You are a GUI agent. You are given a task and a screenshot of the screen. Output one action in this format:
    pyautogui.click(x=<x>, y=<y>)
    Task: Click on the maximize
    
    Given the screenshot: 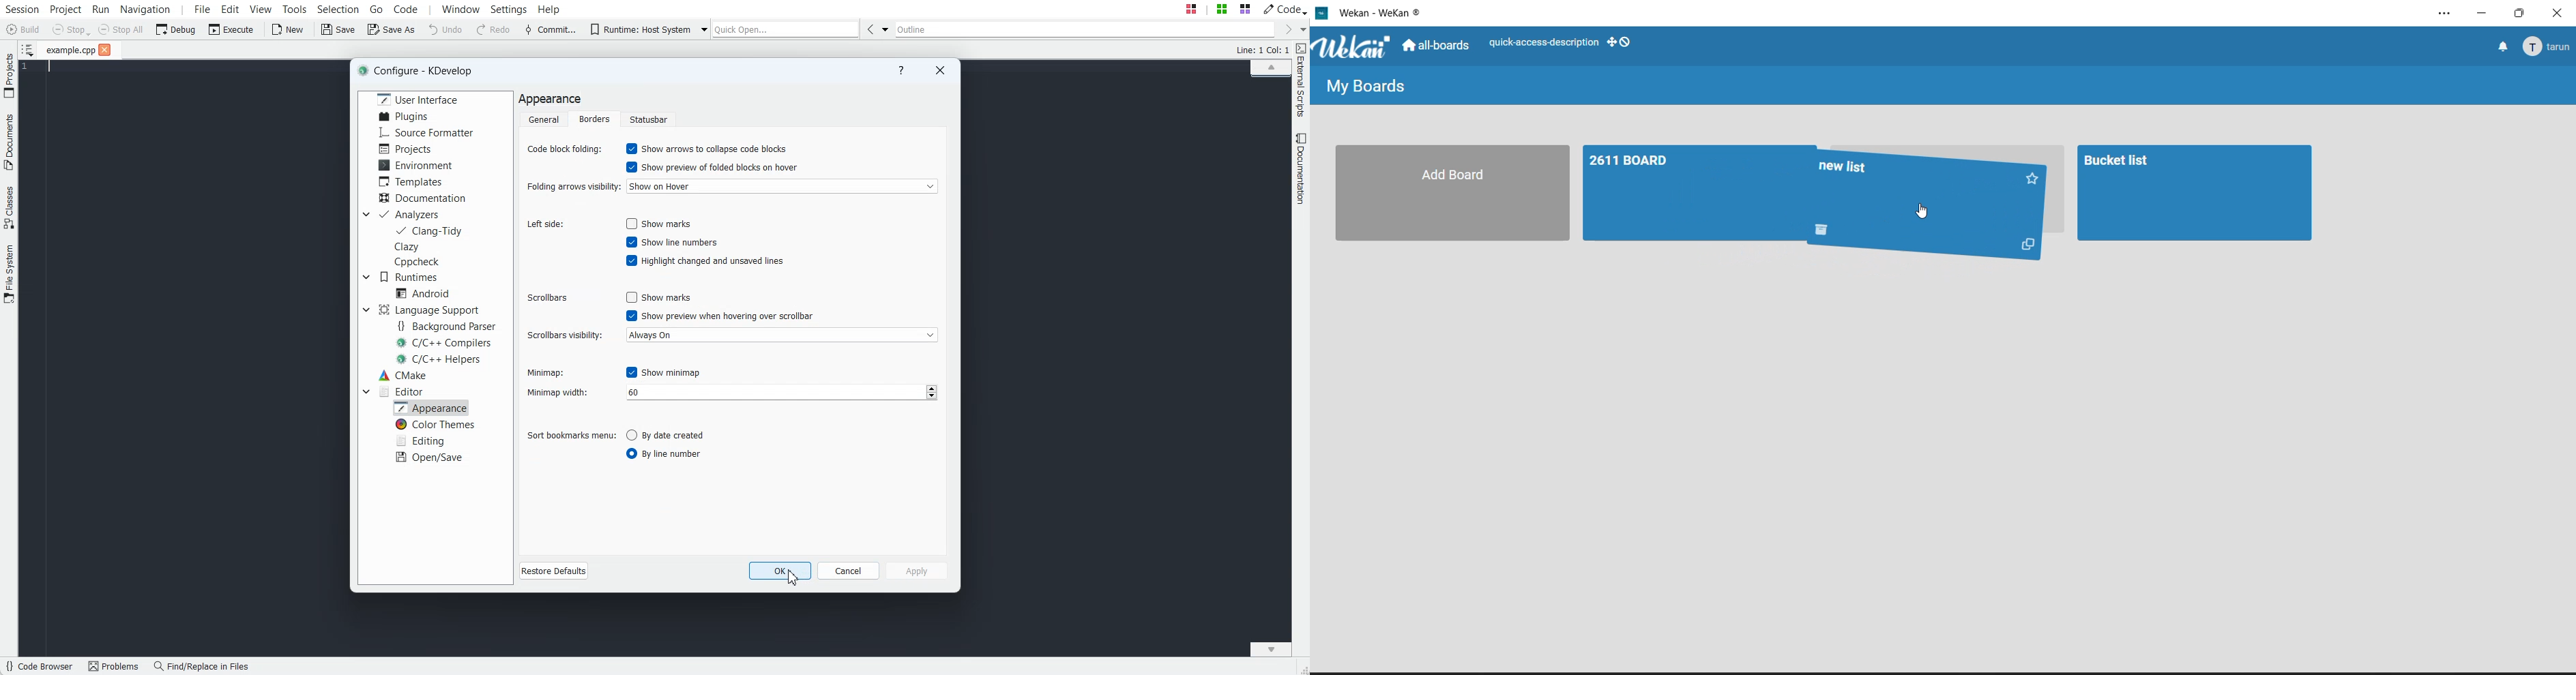 What is the action you would take?
    pyautogui.click(x=2523, y=16)
    